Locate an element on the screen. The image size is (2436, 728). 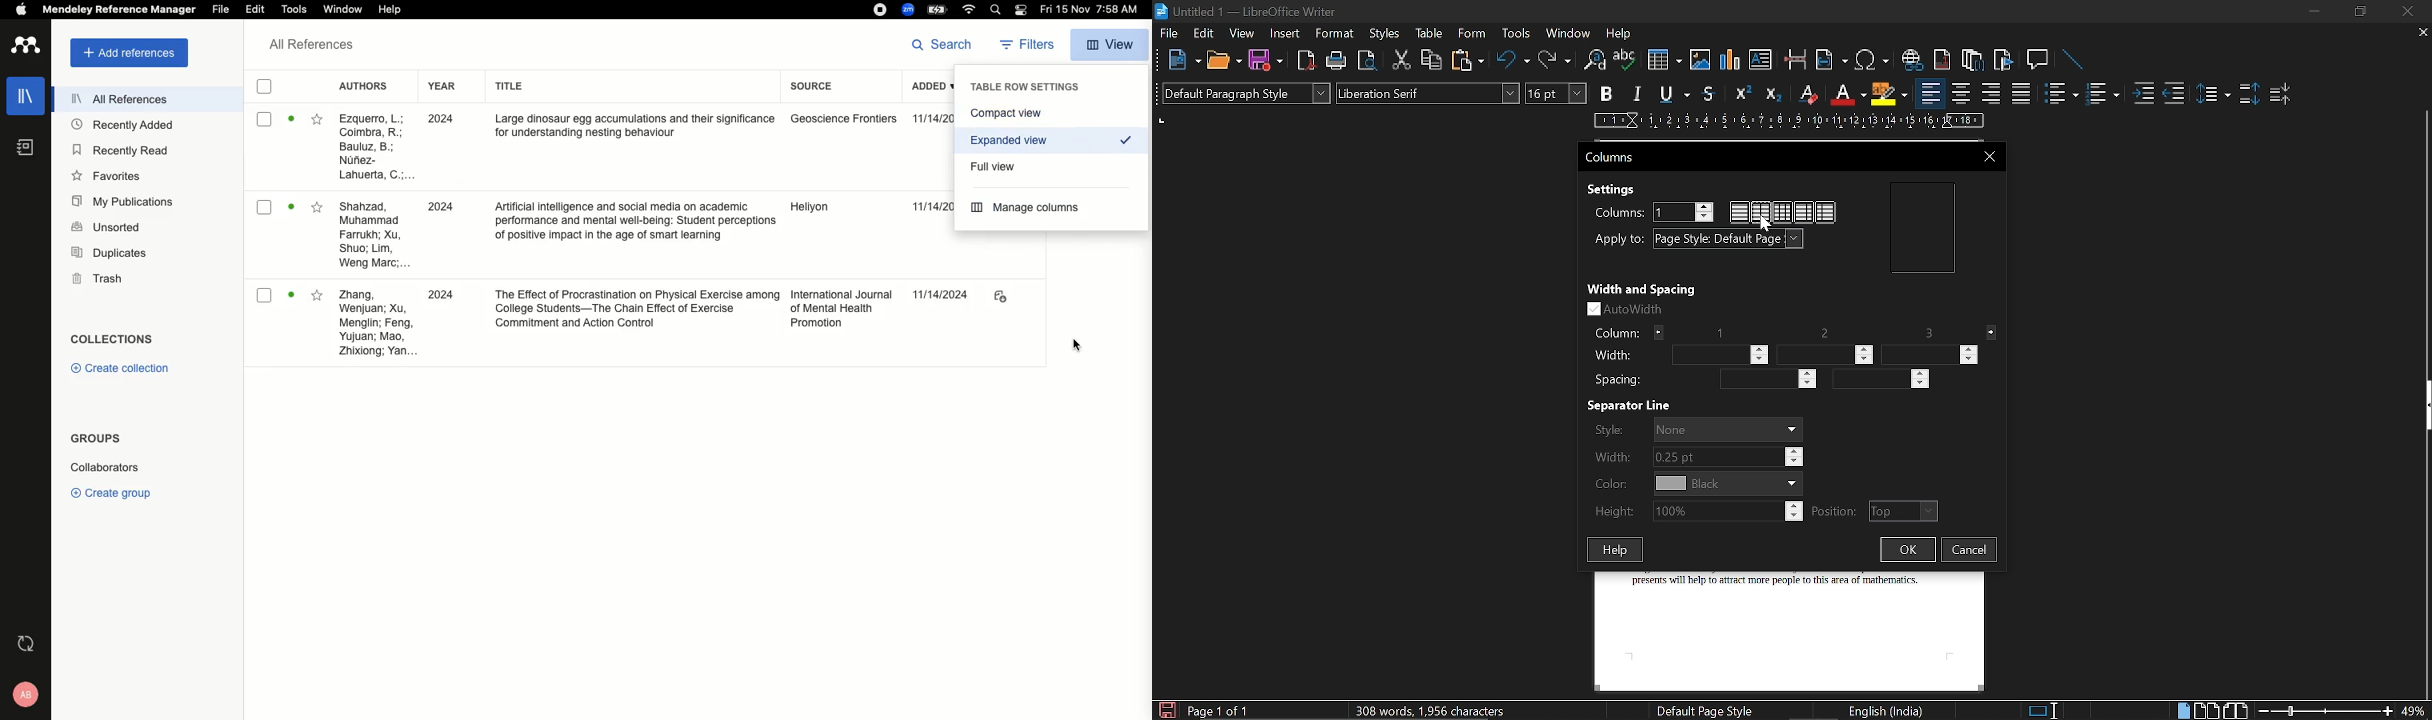
Bold is located at coordinates (1608, 93).